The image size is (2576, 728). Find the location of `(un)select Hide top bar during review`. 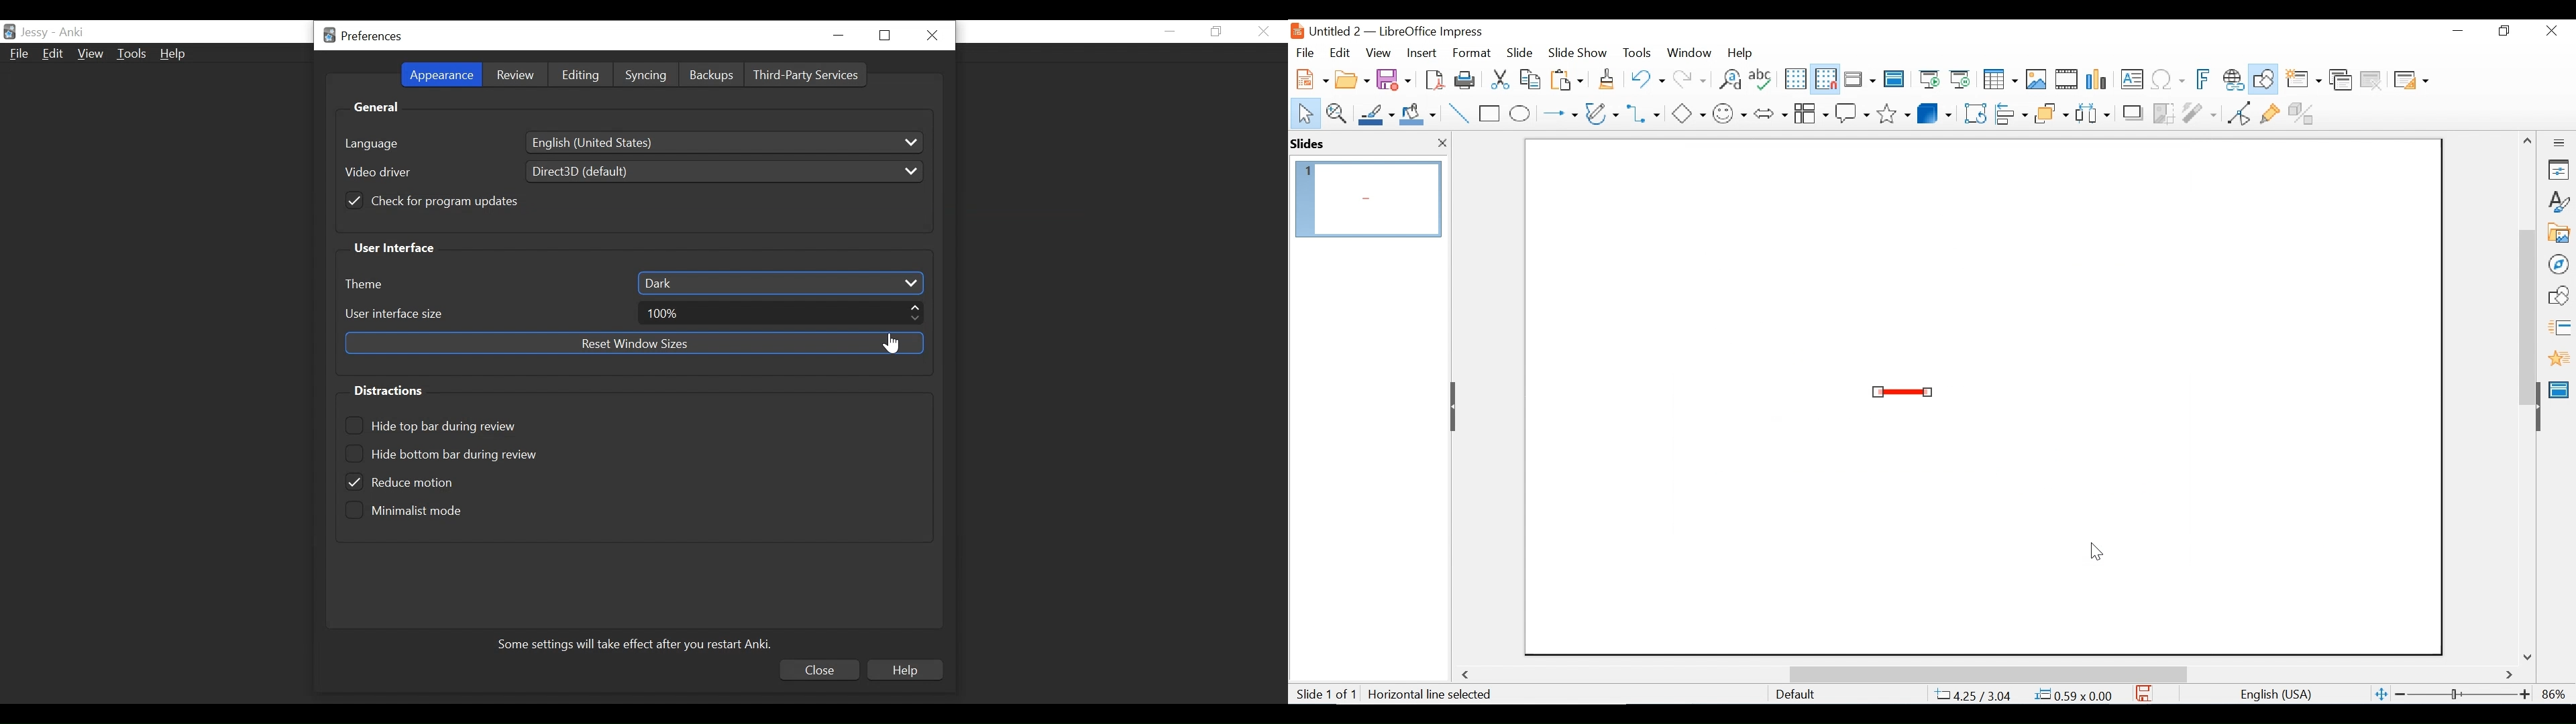

(un)select Hide top bar during review is located at coordinates (440, 425).